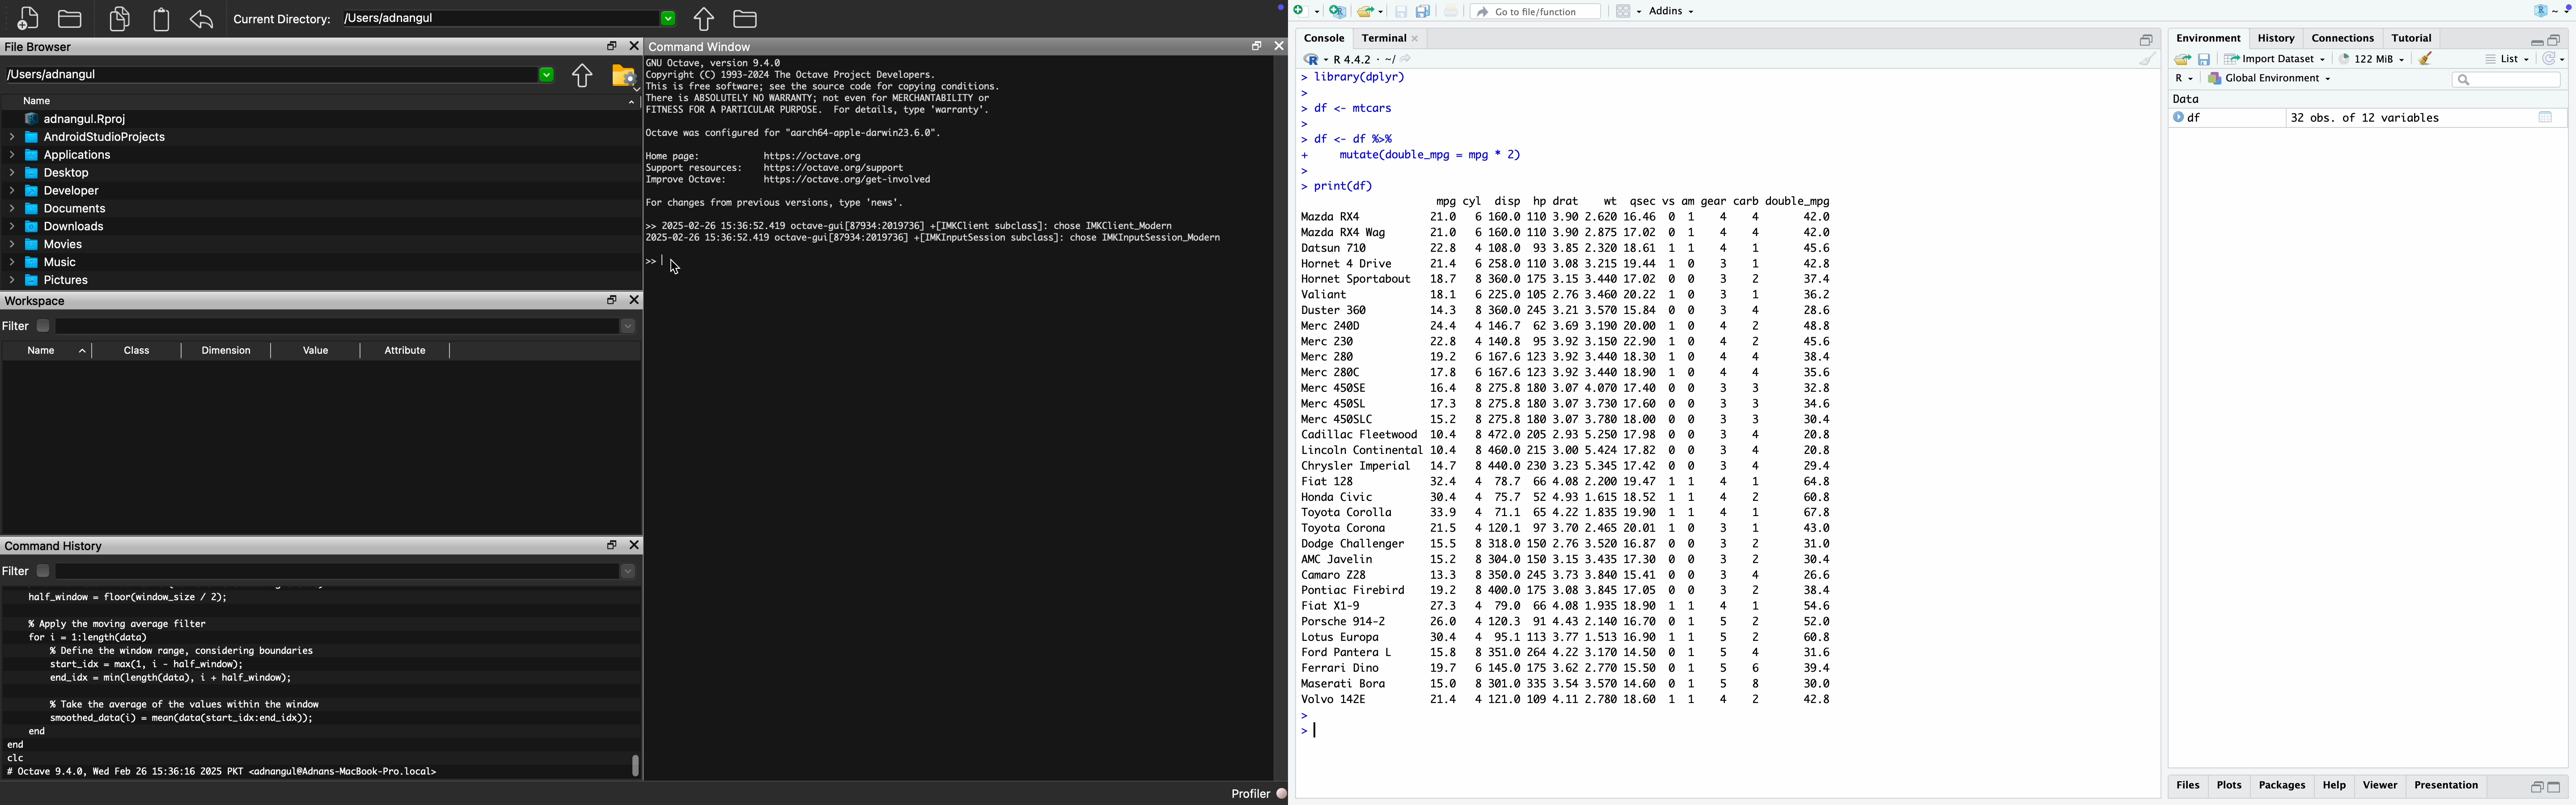  What do you see at coordinates (2335, 786) in the screenshot?
I see `help` at bounding box center [2335, 786].